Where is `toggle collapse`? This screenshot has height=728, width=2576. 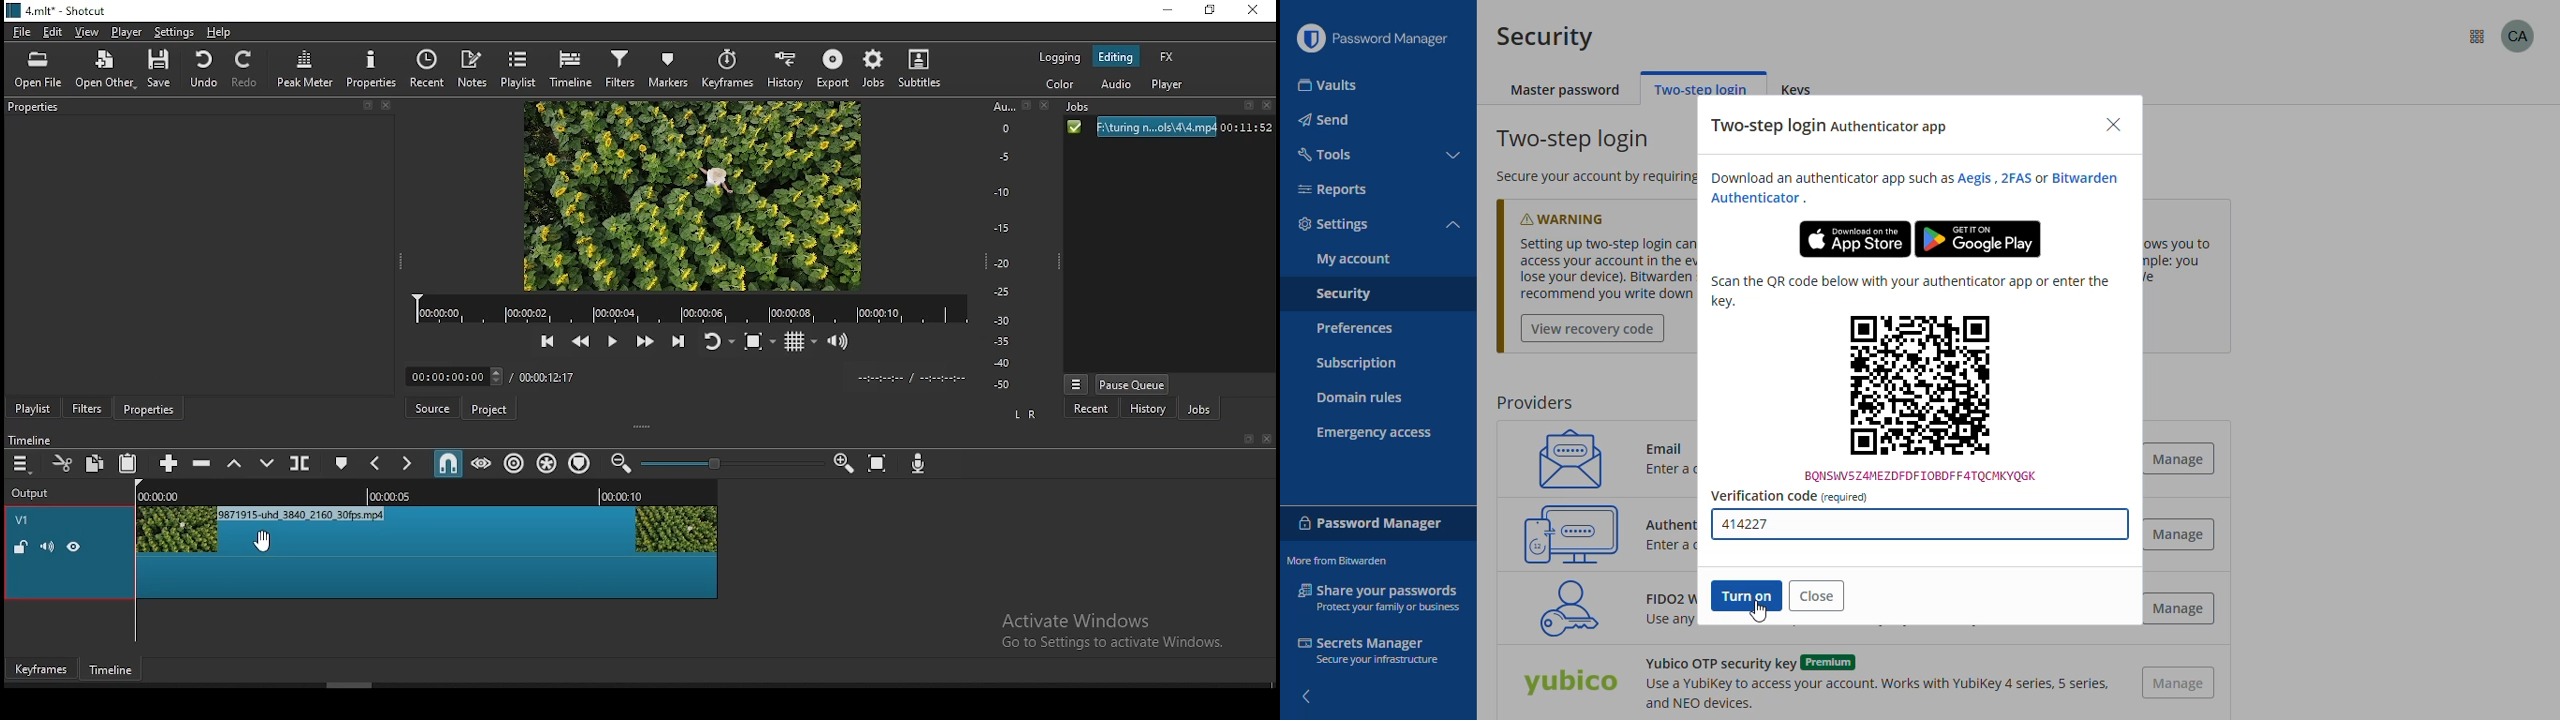
toggle collapse is located at coordinates (1455, 156).